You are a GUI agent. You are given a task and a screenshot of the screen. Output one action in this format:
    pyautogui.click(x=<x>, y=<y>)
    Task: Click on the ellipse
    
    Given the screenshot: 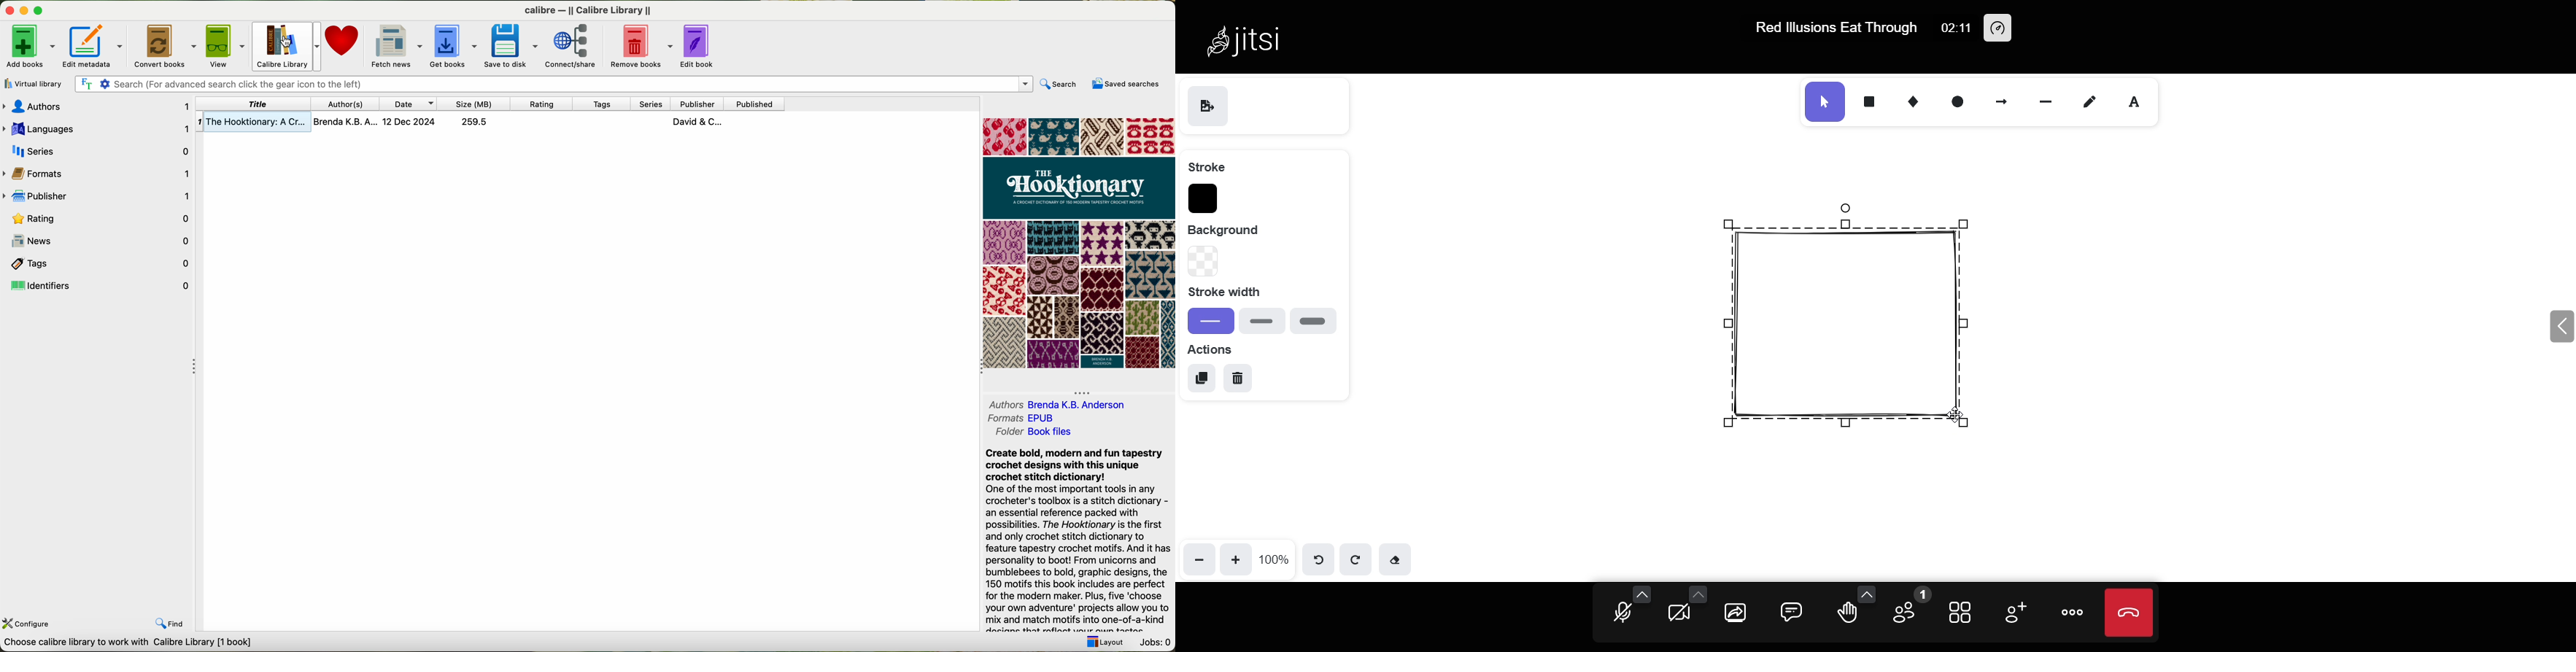 What is the action you would take?
    pyautogui.click(x=1958, y=99)
    